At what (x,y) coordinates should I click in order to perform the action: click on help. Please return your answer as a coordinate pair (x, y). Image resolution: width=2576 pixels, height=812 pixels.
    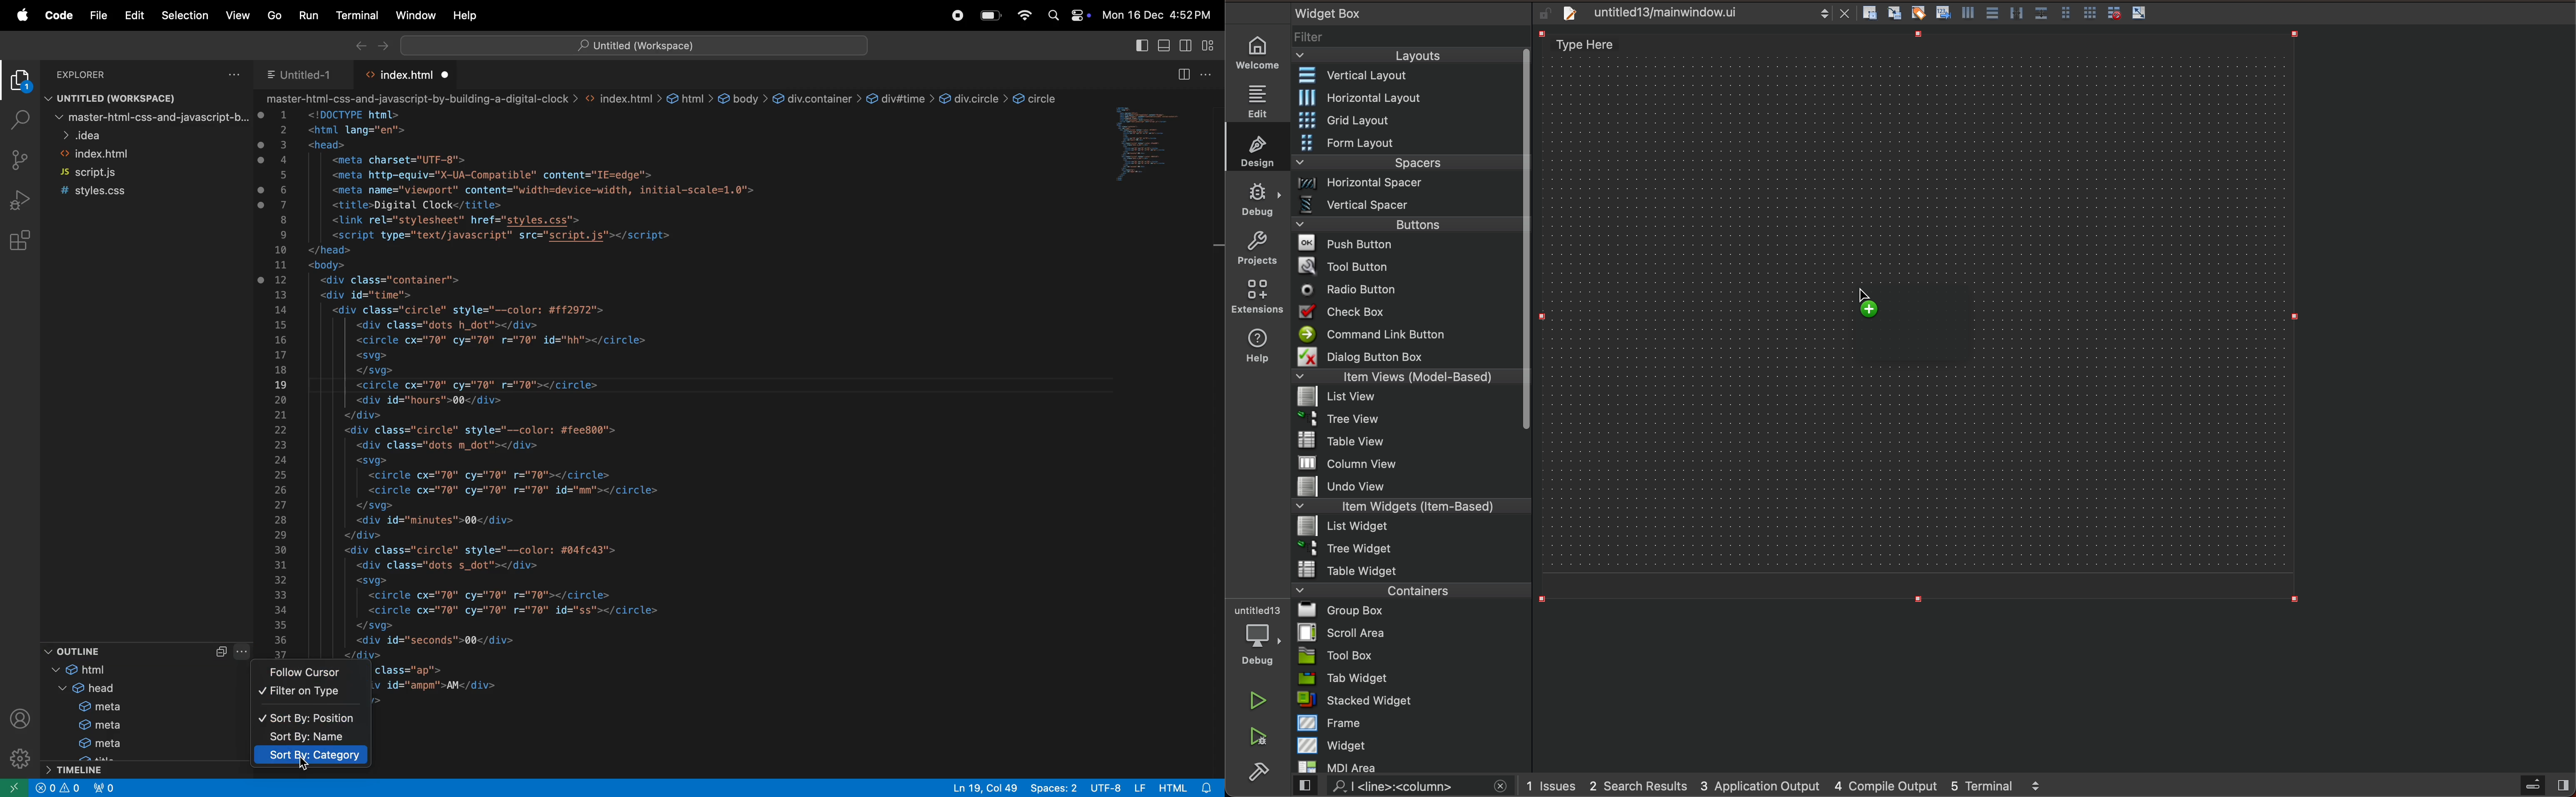
    Looking at the image, I should click on (467, 15).